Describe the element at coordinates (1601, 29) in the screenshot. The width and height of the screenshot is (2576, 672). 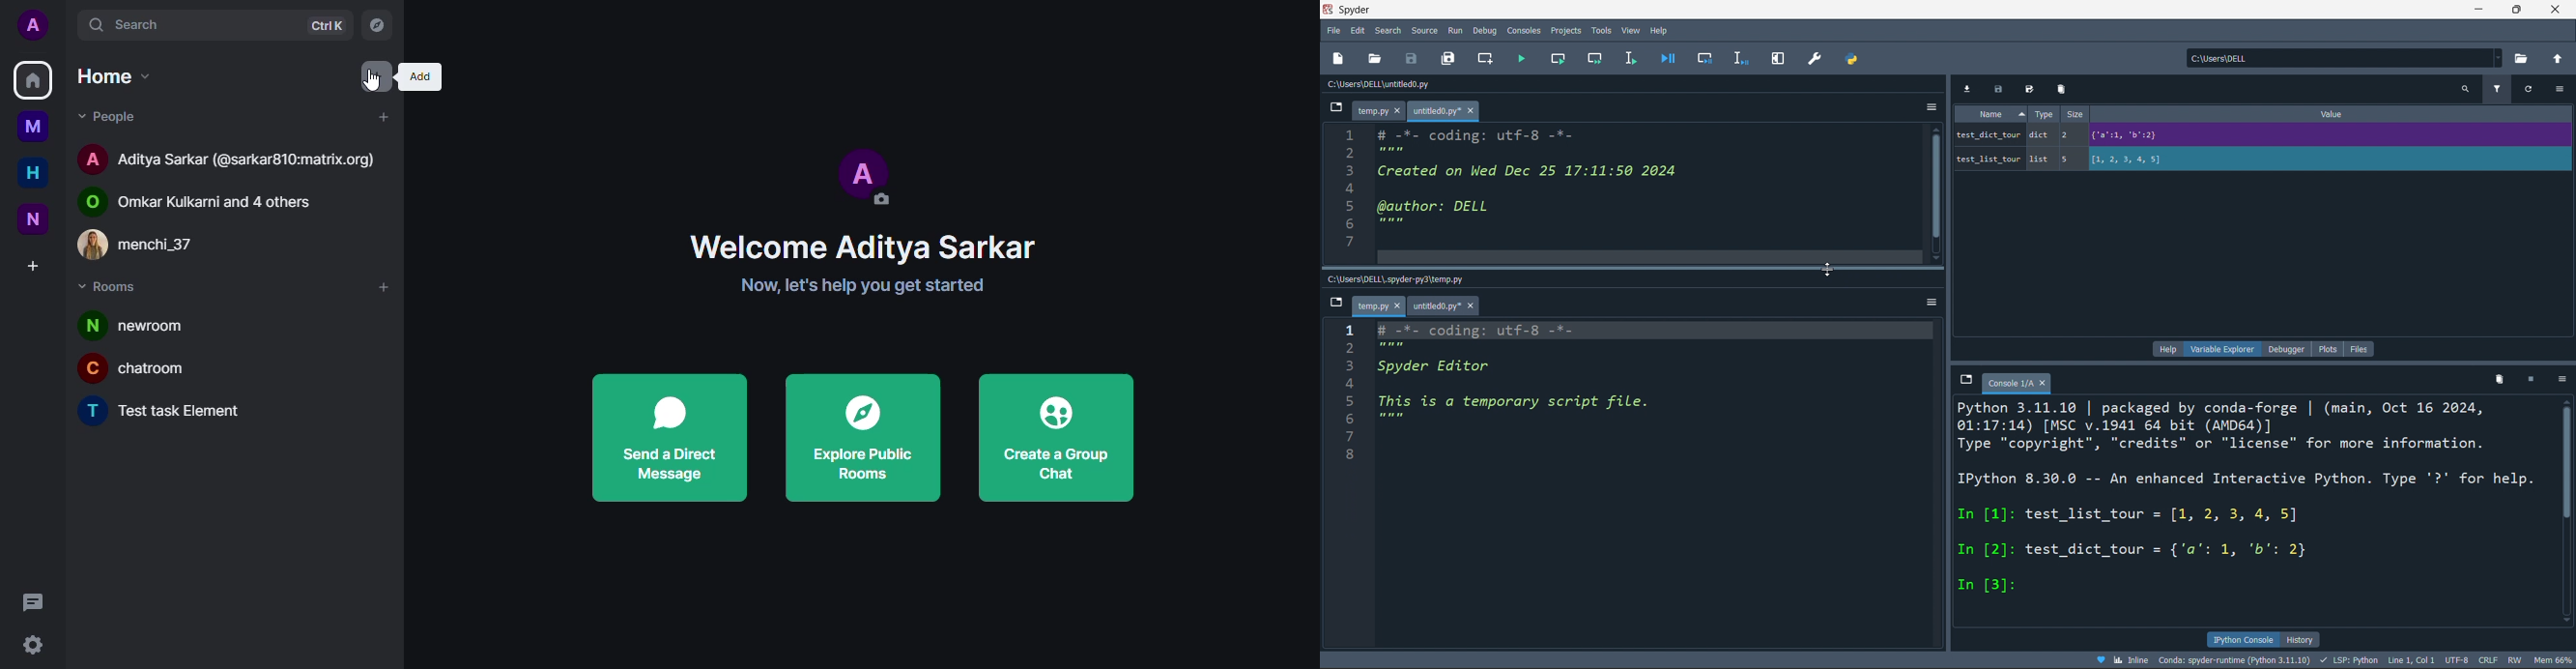
I see `tools` at that location.